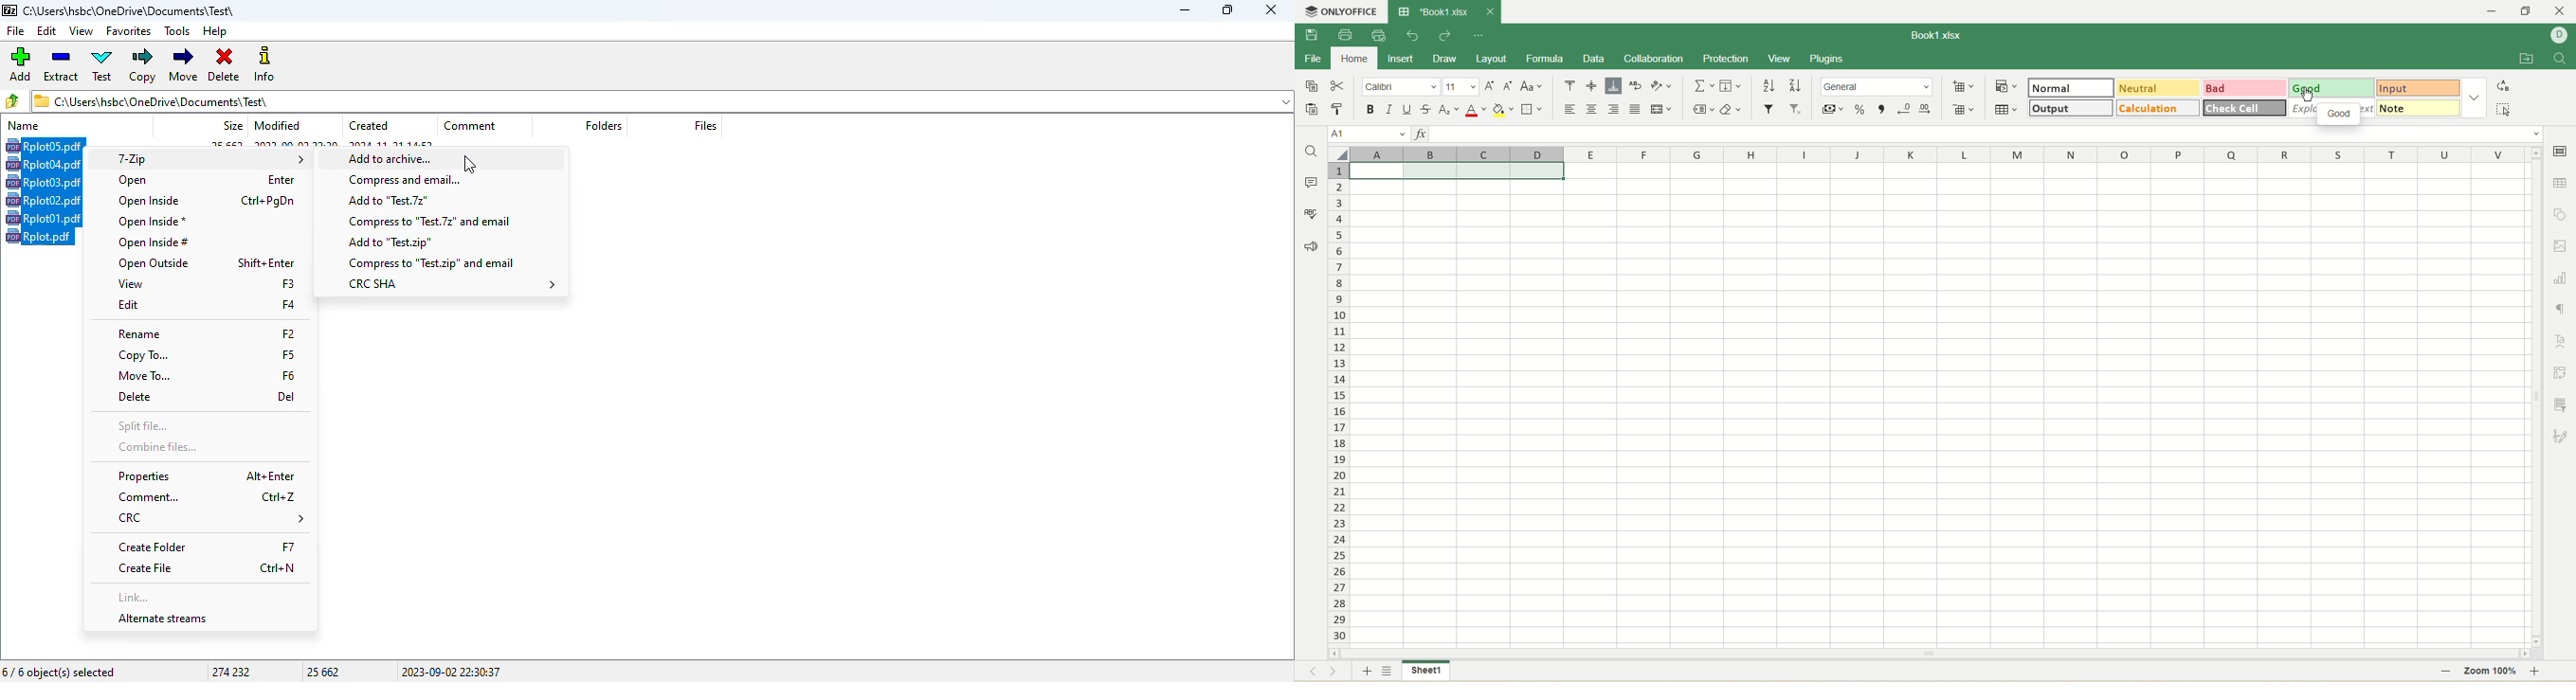 This screenshot has height=700, width=2576. What do you see at coordinates (2560, 35) in the screenshot?
I see `username` at bounding box center [2560, 35].